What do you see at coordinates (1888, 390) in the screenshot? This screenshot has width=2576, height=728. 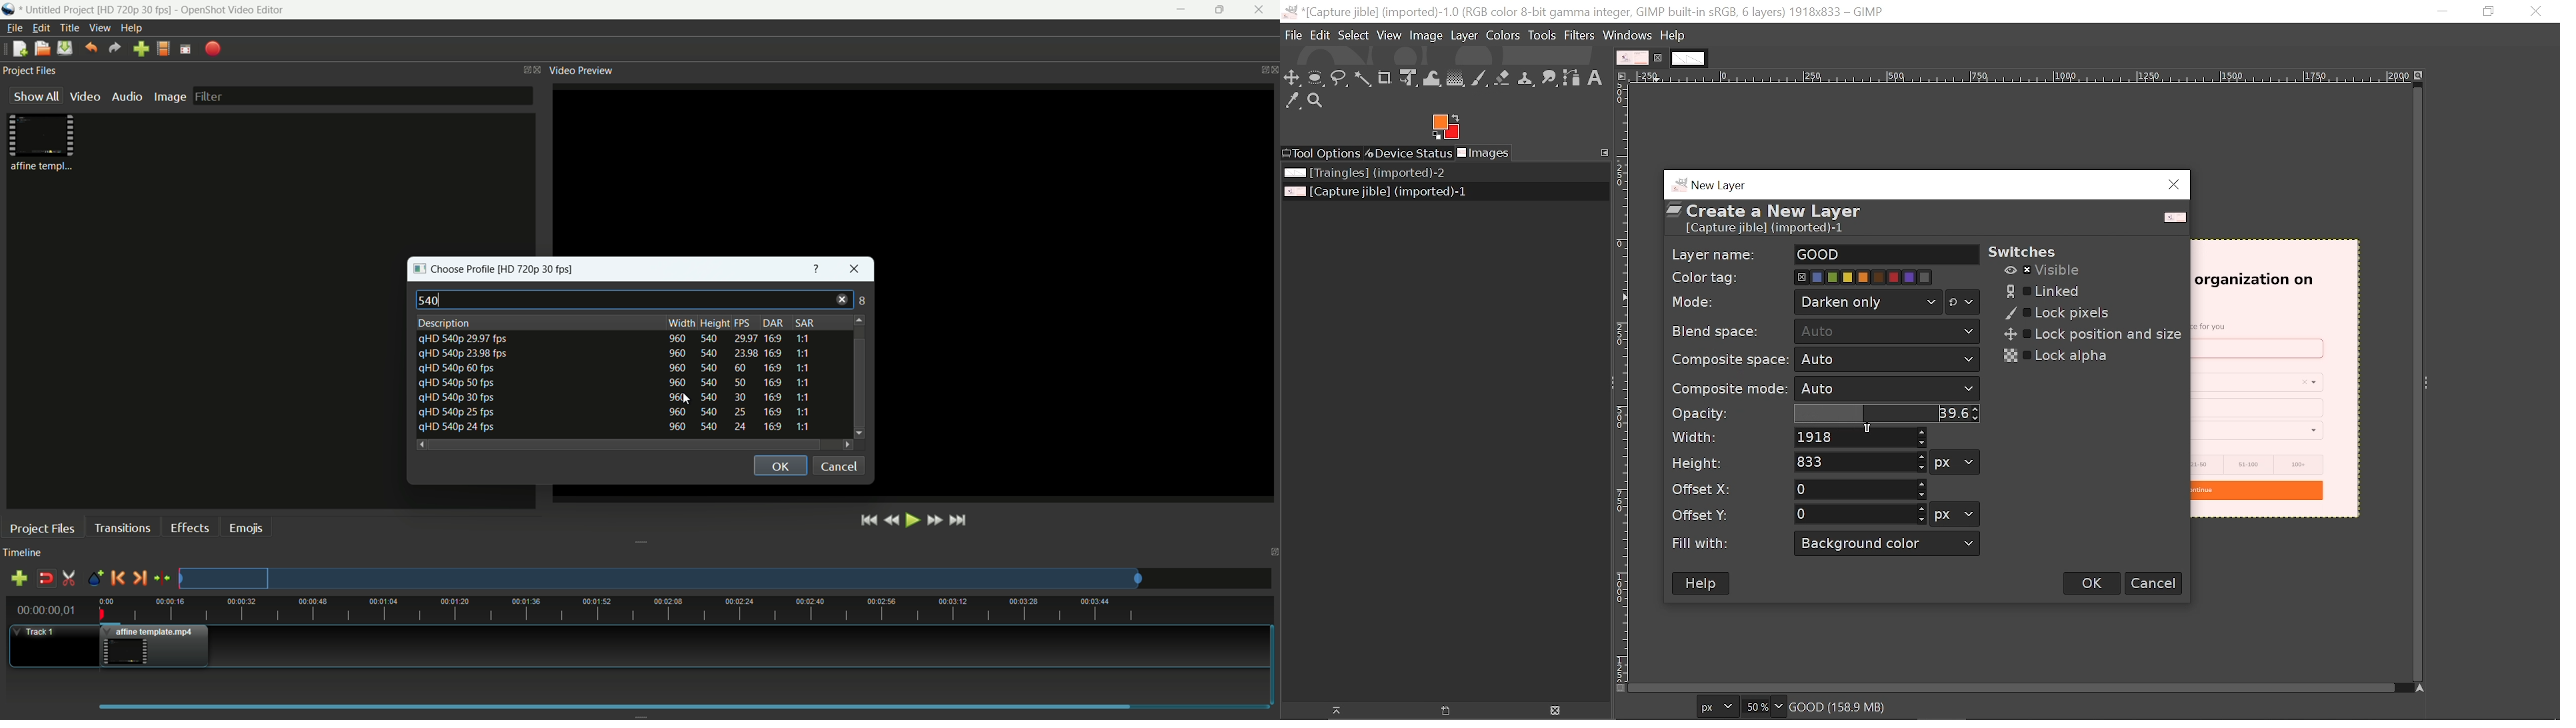 I see `Composite mode` at bounding box center [1888, 390].